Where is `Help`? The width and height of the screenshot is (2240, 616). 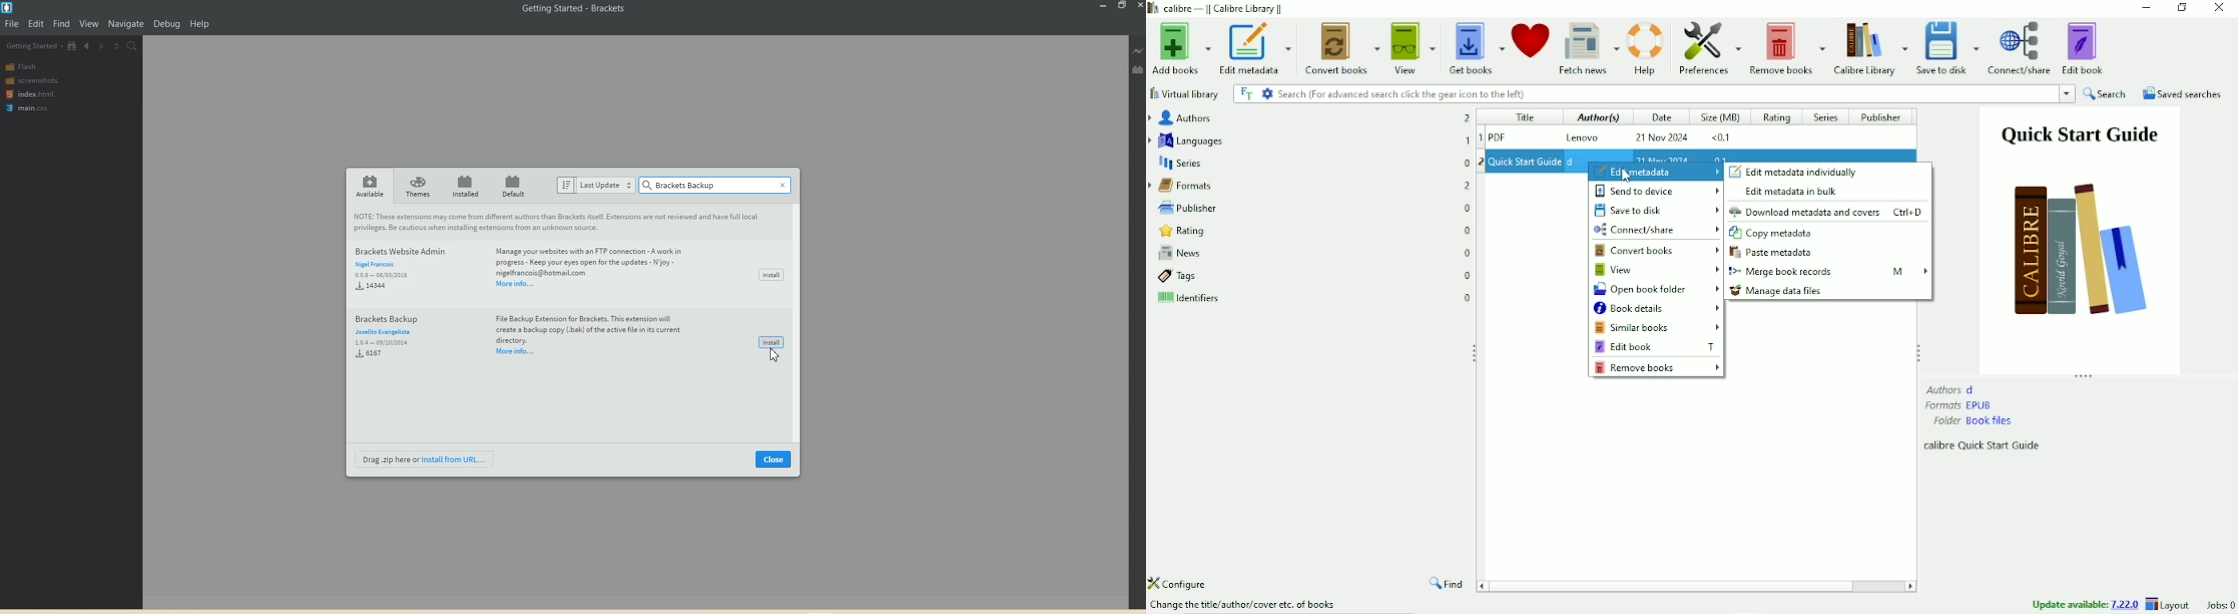 Help is located at coordinates (1646, 46).